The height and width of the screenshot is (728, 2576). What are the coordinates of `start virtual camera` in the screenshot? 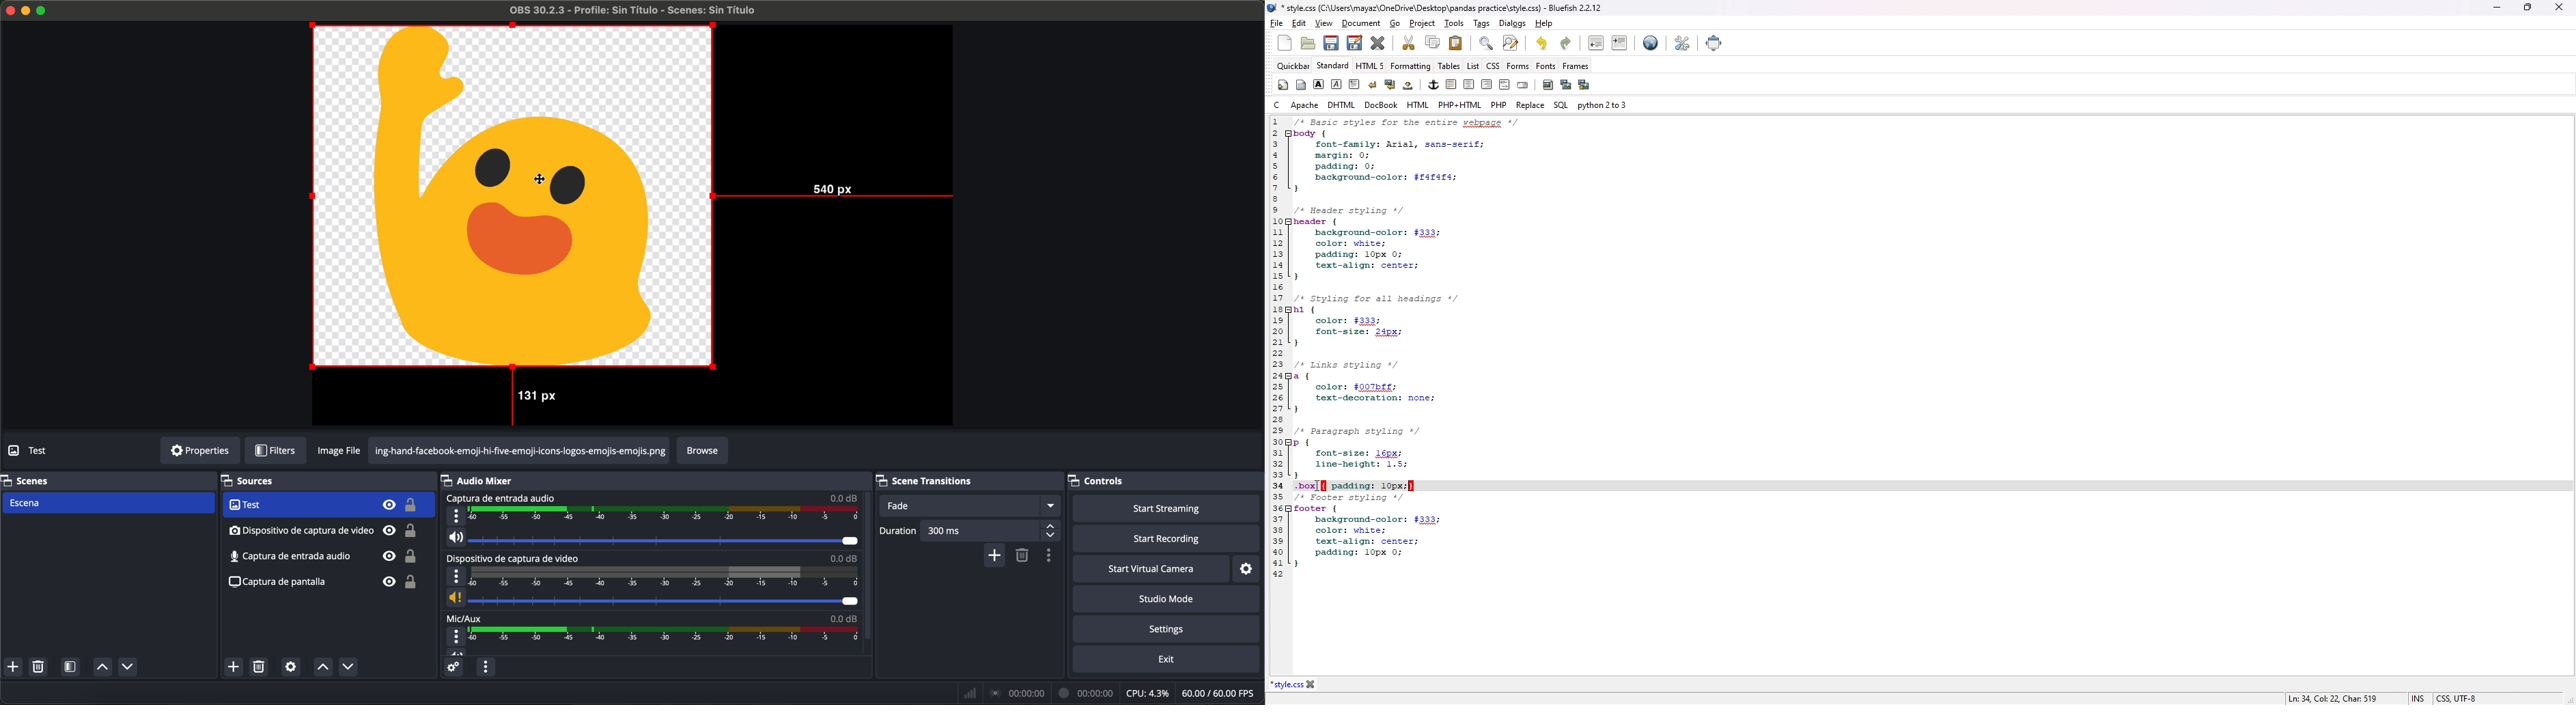 It's located at (1151, 569).